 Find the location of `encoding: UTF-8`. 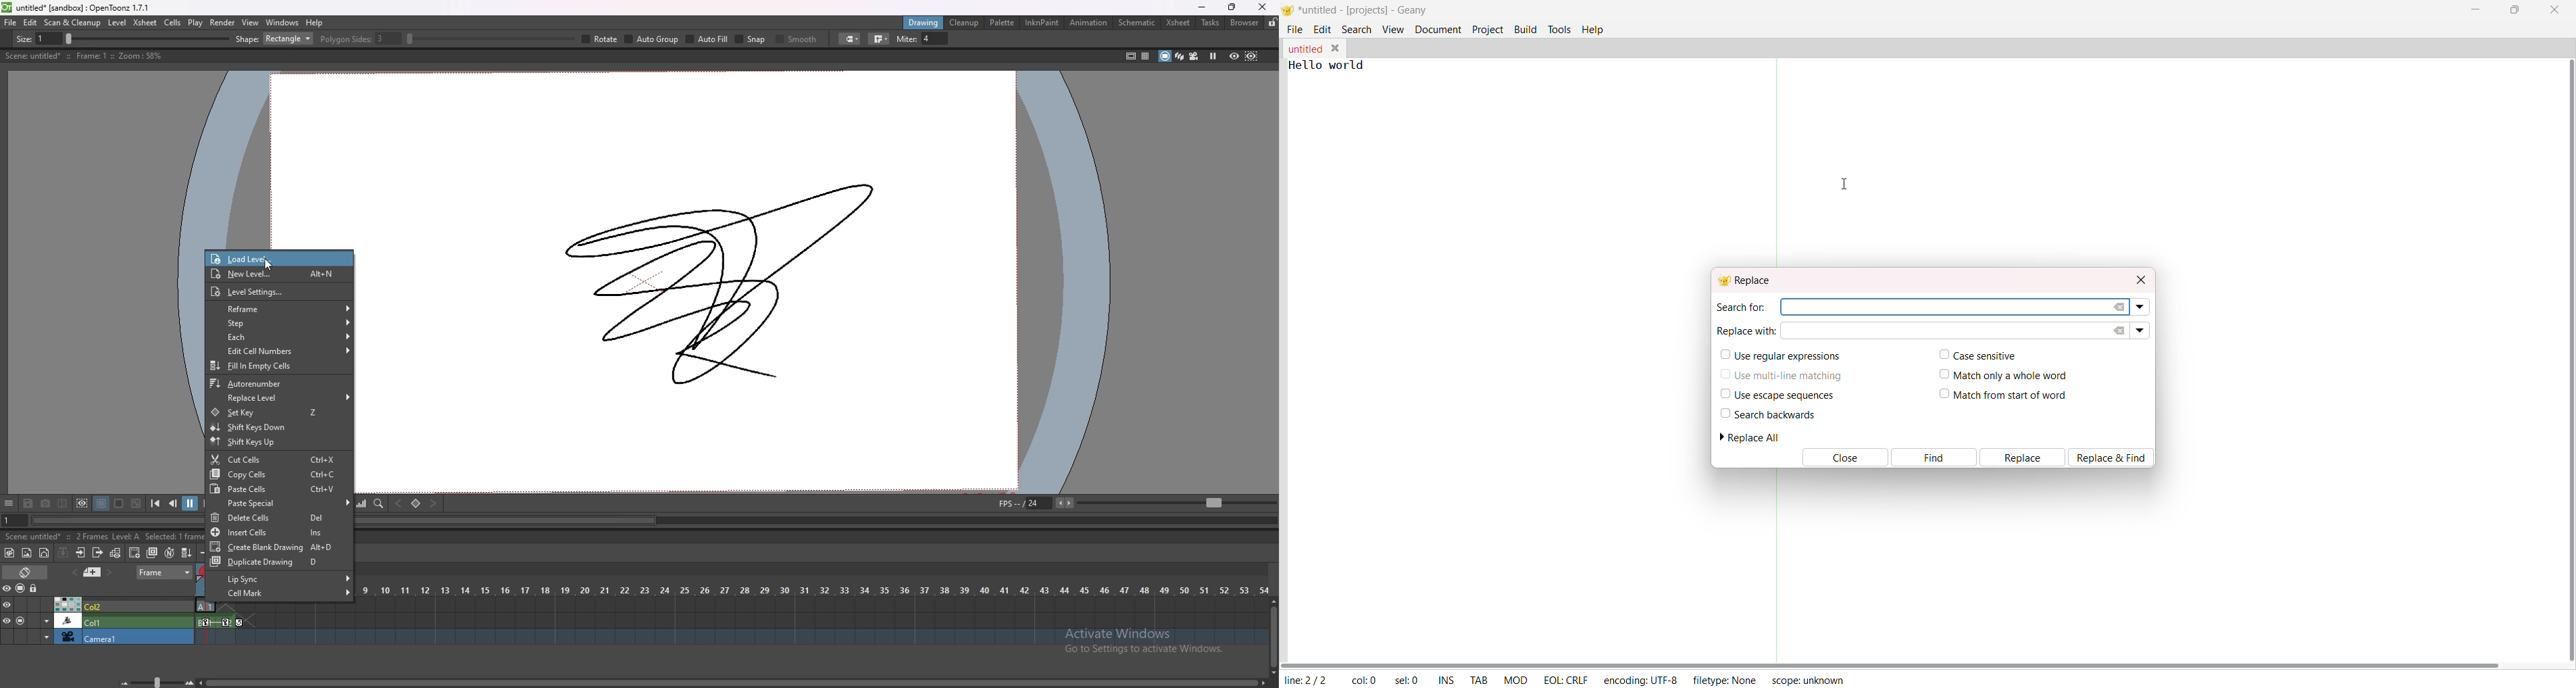

encoding: UTF-8 is located at coordinates (1640, 679).